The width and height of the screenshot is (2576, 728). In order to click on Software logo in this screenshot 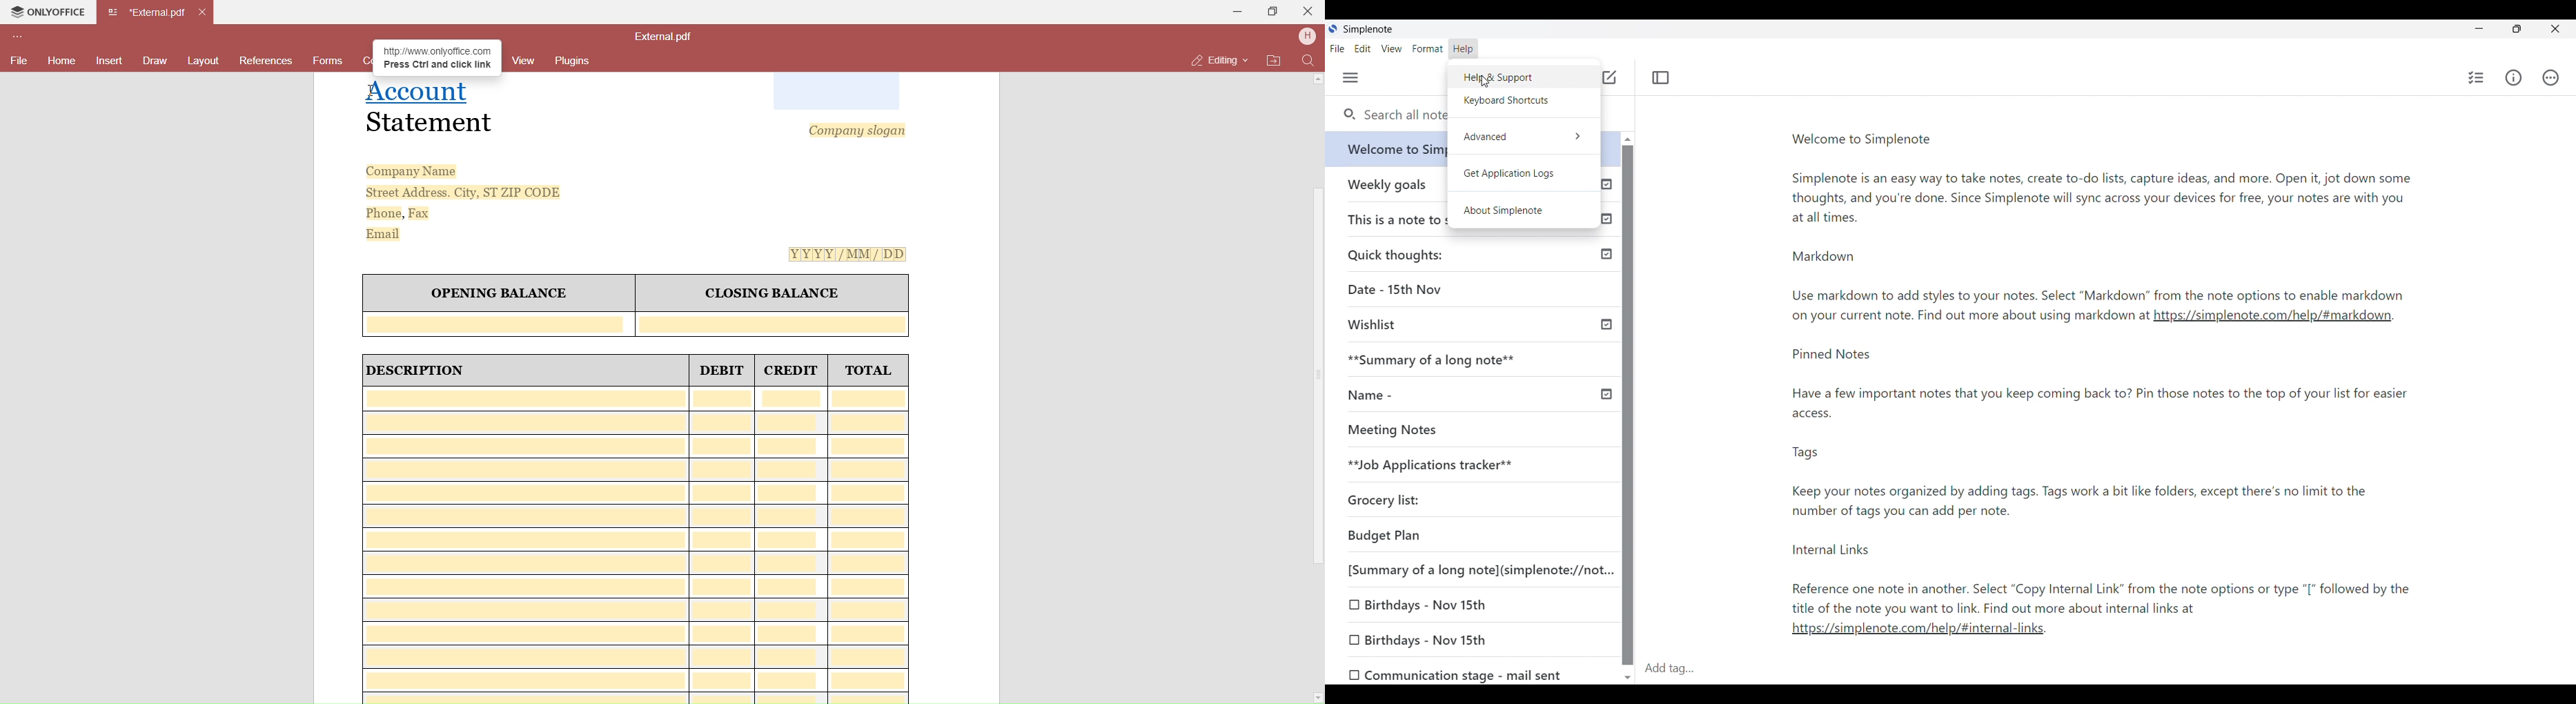, I will do `click(1333, 29)`.